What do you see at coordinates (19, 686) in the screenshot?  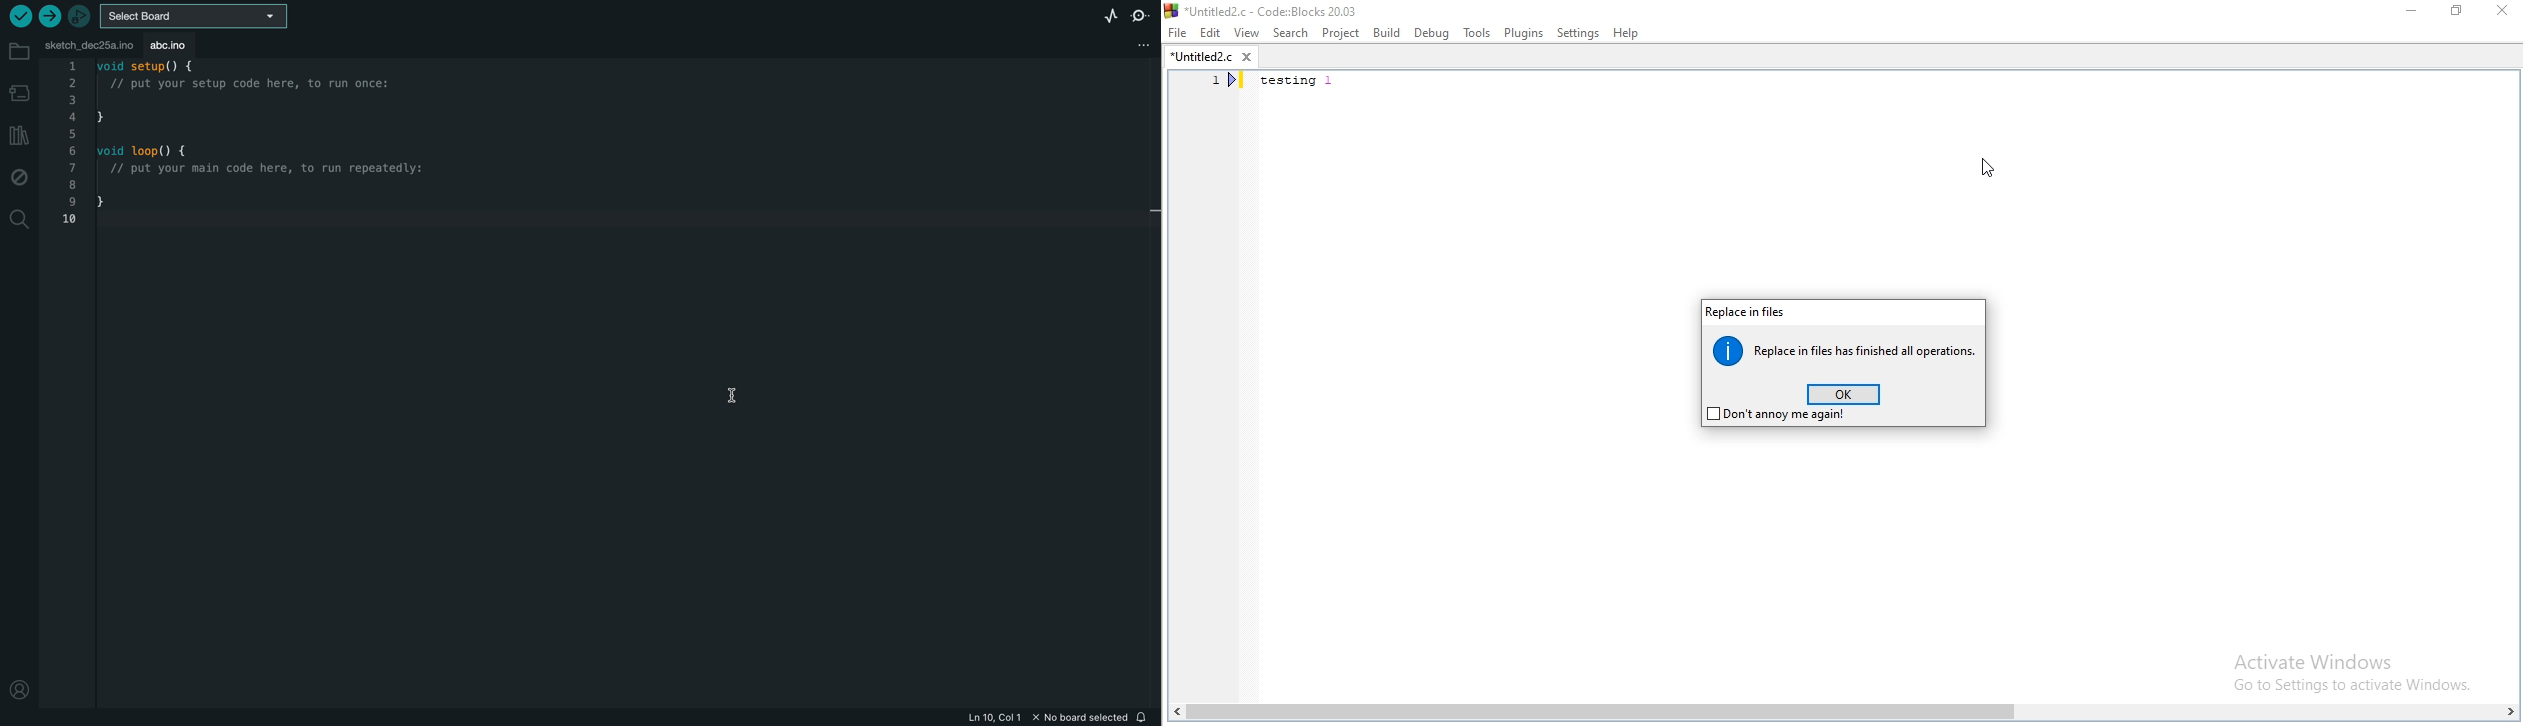 I see `profile` at bounding box center [19, 686].